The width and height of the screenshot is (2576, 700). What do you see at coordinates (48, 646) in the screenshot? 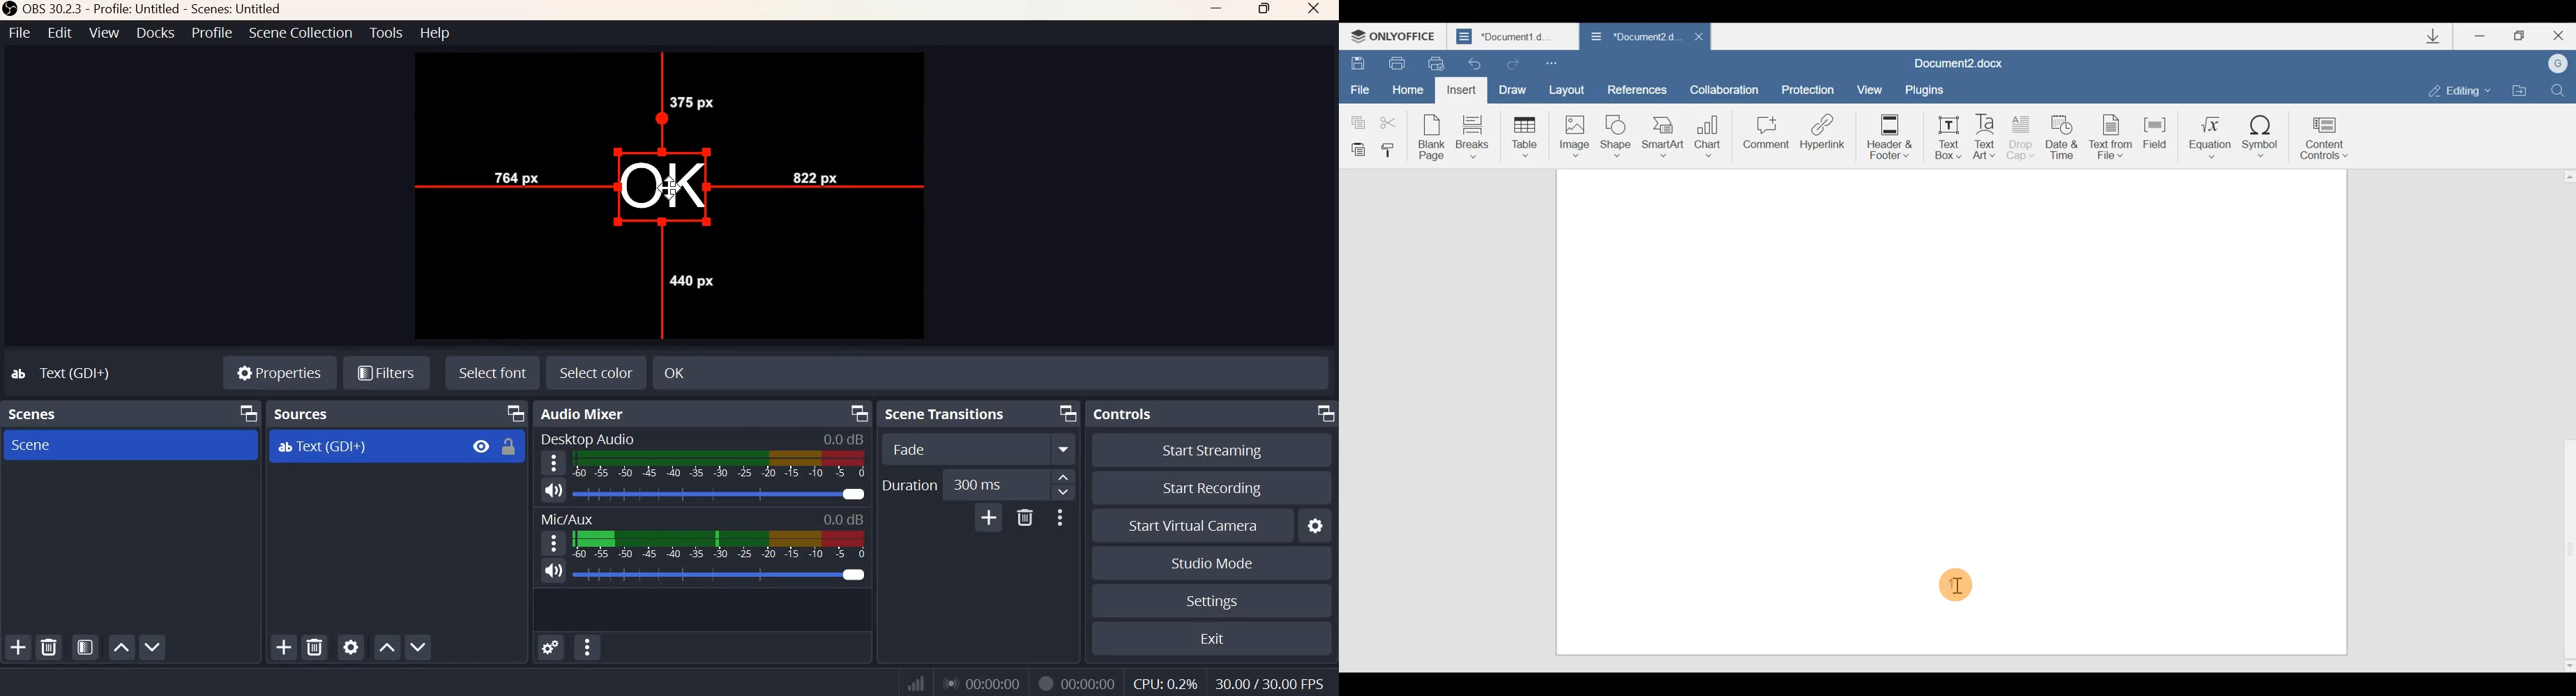
I see `Remove scene` at bounding box center [48, 646].